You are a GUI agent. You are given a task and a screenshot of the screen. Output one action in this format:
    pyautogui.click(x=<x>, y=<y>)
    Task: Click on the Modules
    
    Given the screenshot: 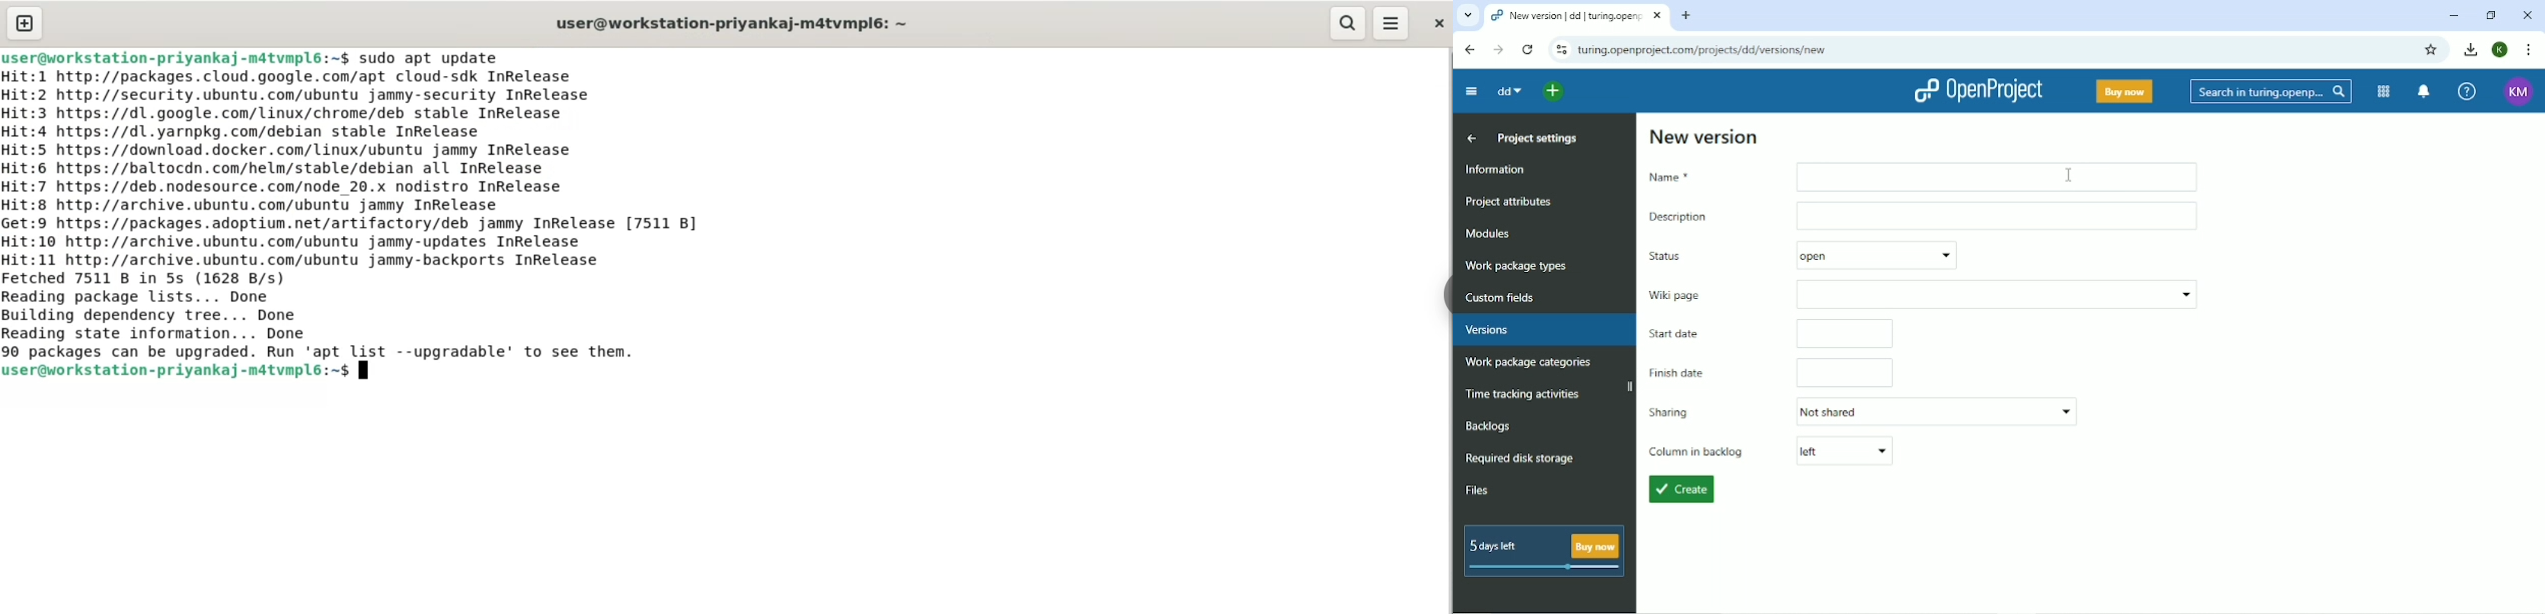 What is the action you would take?
    pyautogui.click(x=1489, y=233)
    